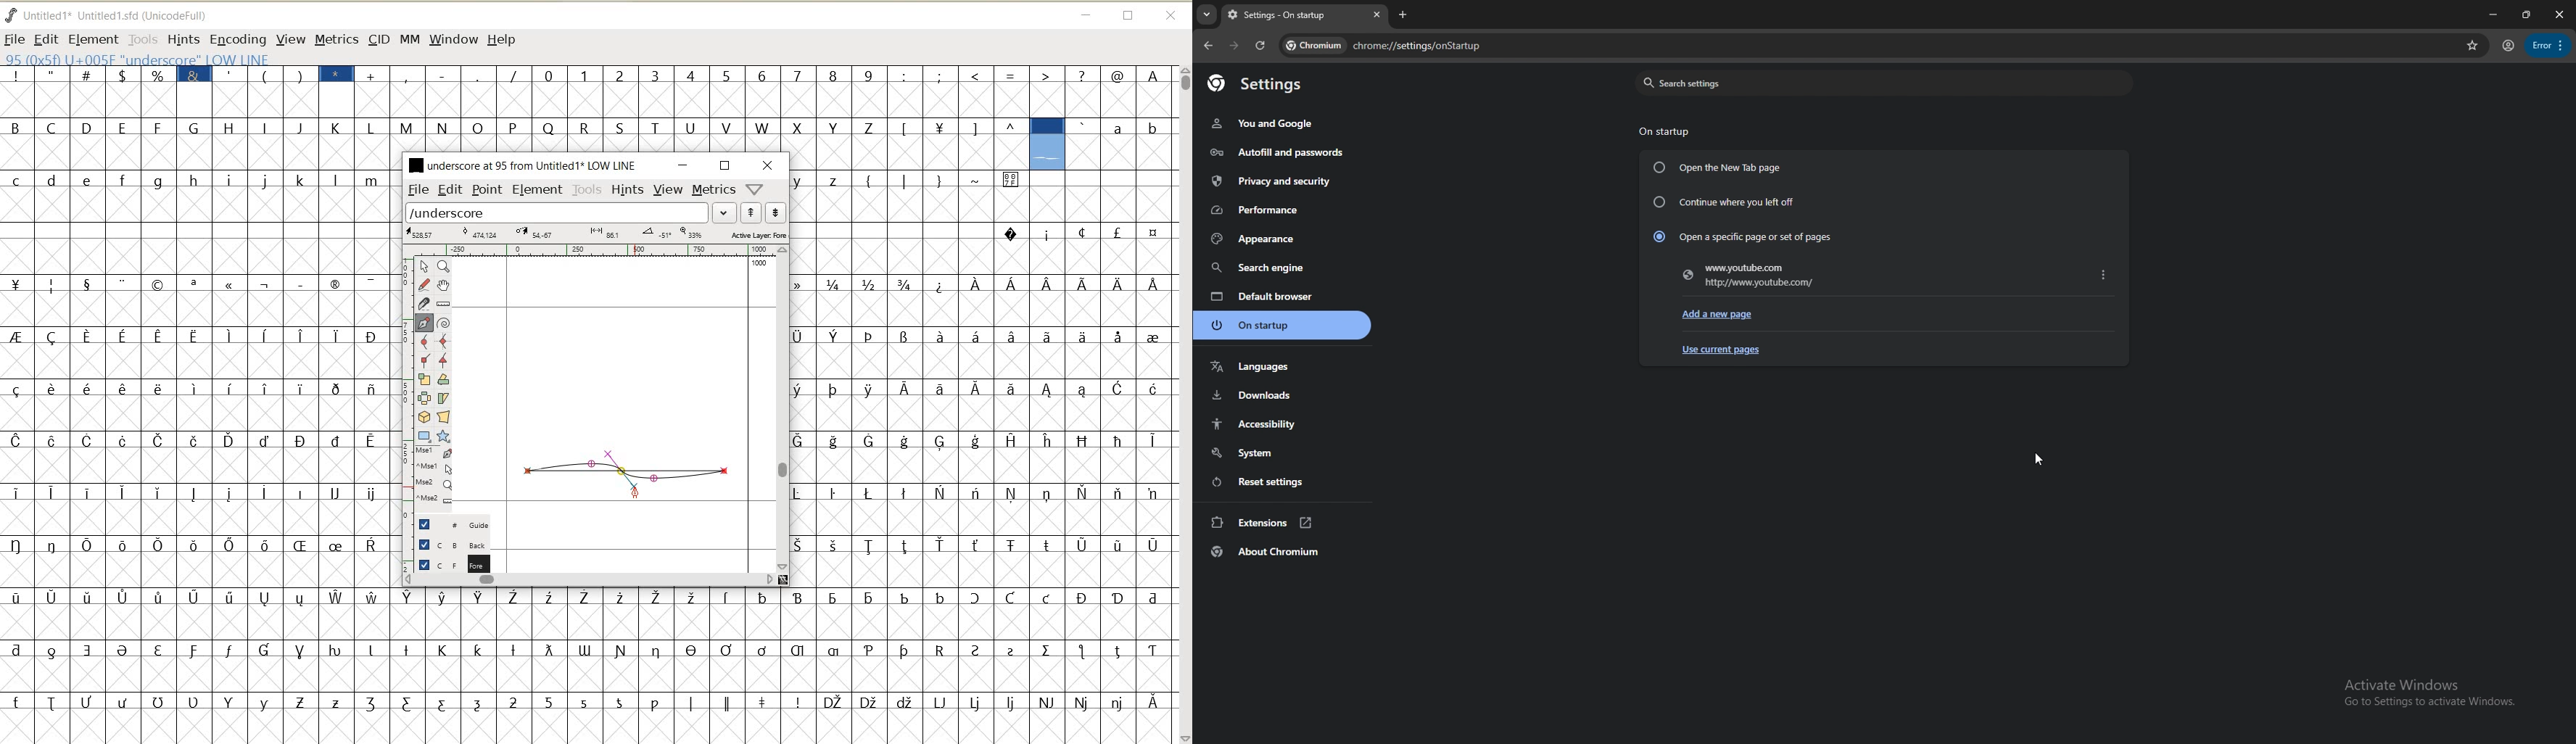  Describe the element at coordinates (503, 41) in the screenshot. I see `HELP` at that location.